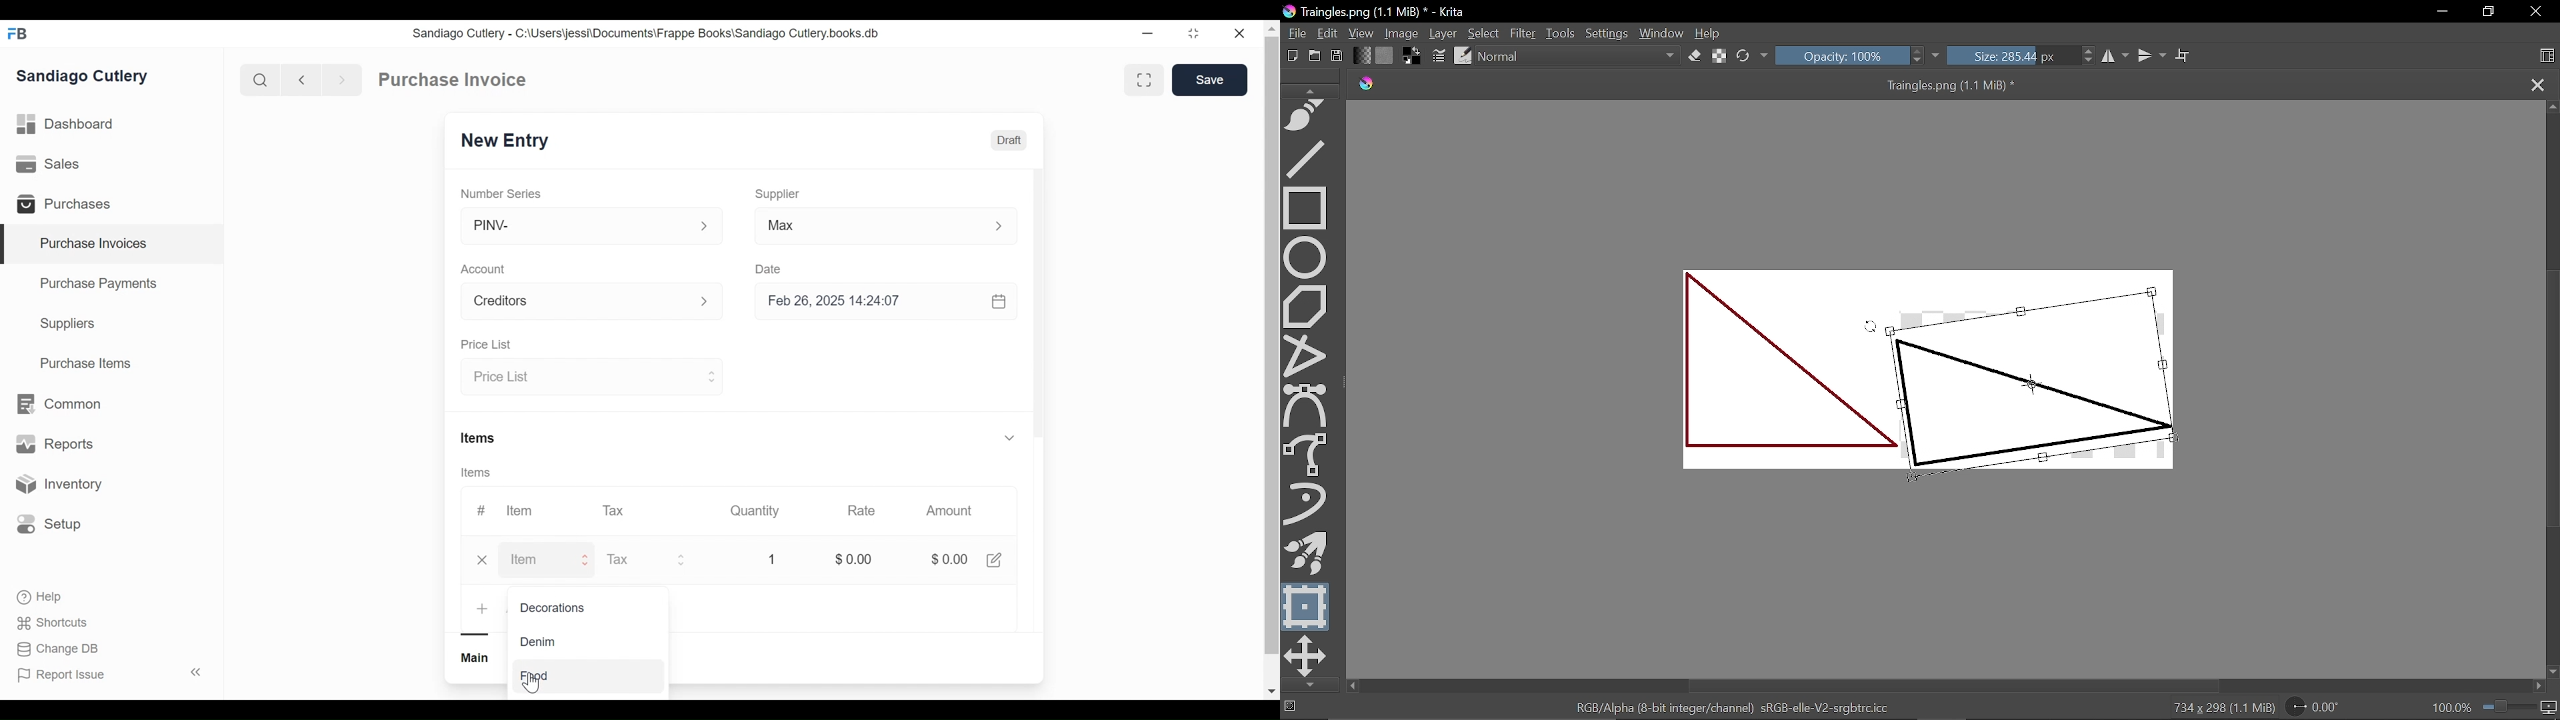 Image resolution: width=2576 pixels, height=728 pixels. I want to click on Move right, so click(2538, 687).